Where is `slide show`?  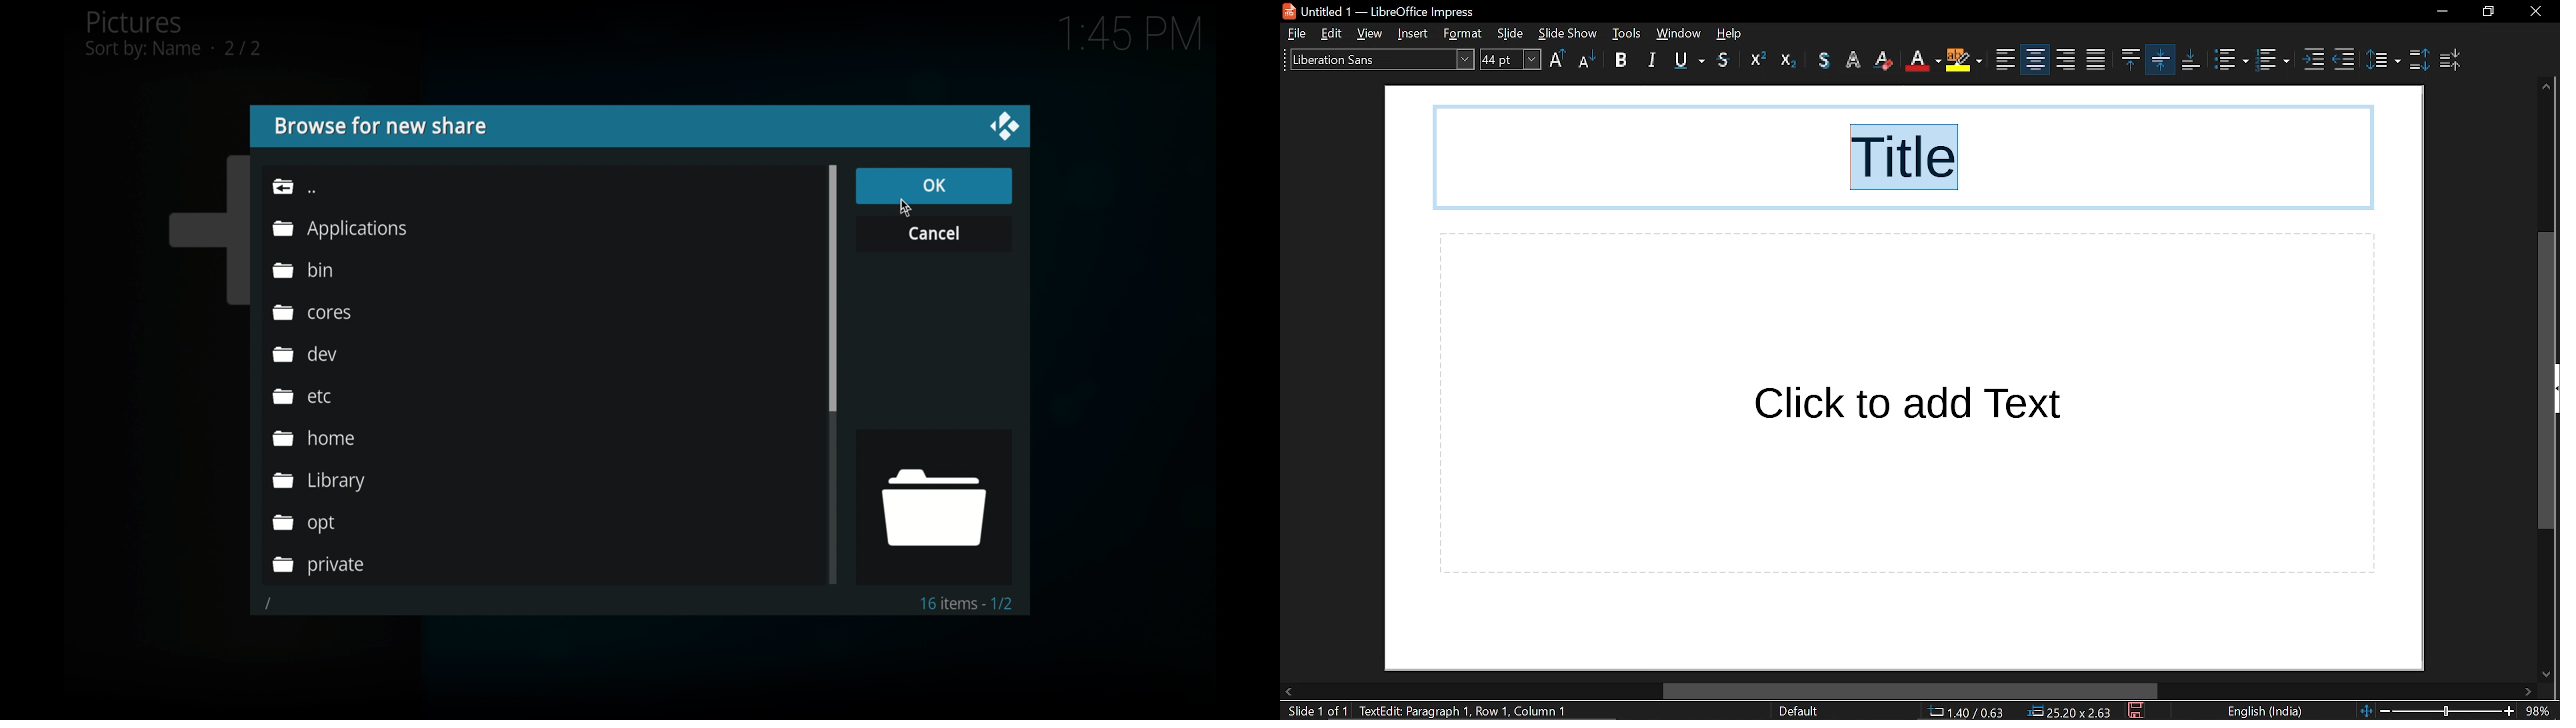 slide show is located at coordinates (1567, 32).